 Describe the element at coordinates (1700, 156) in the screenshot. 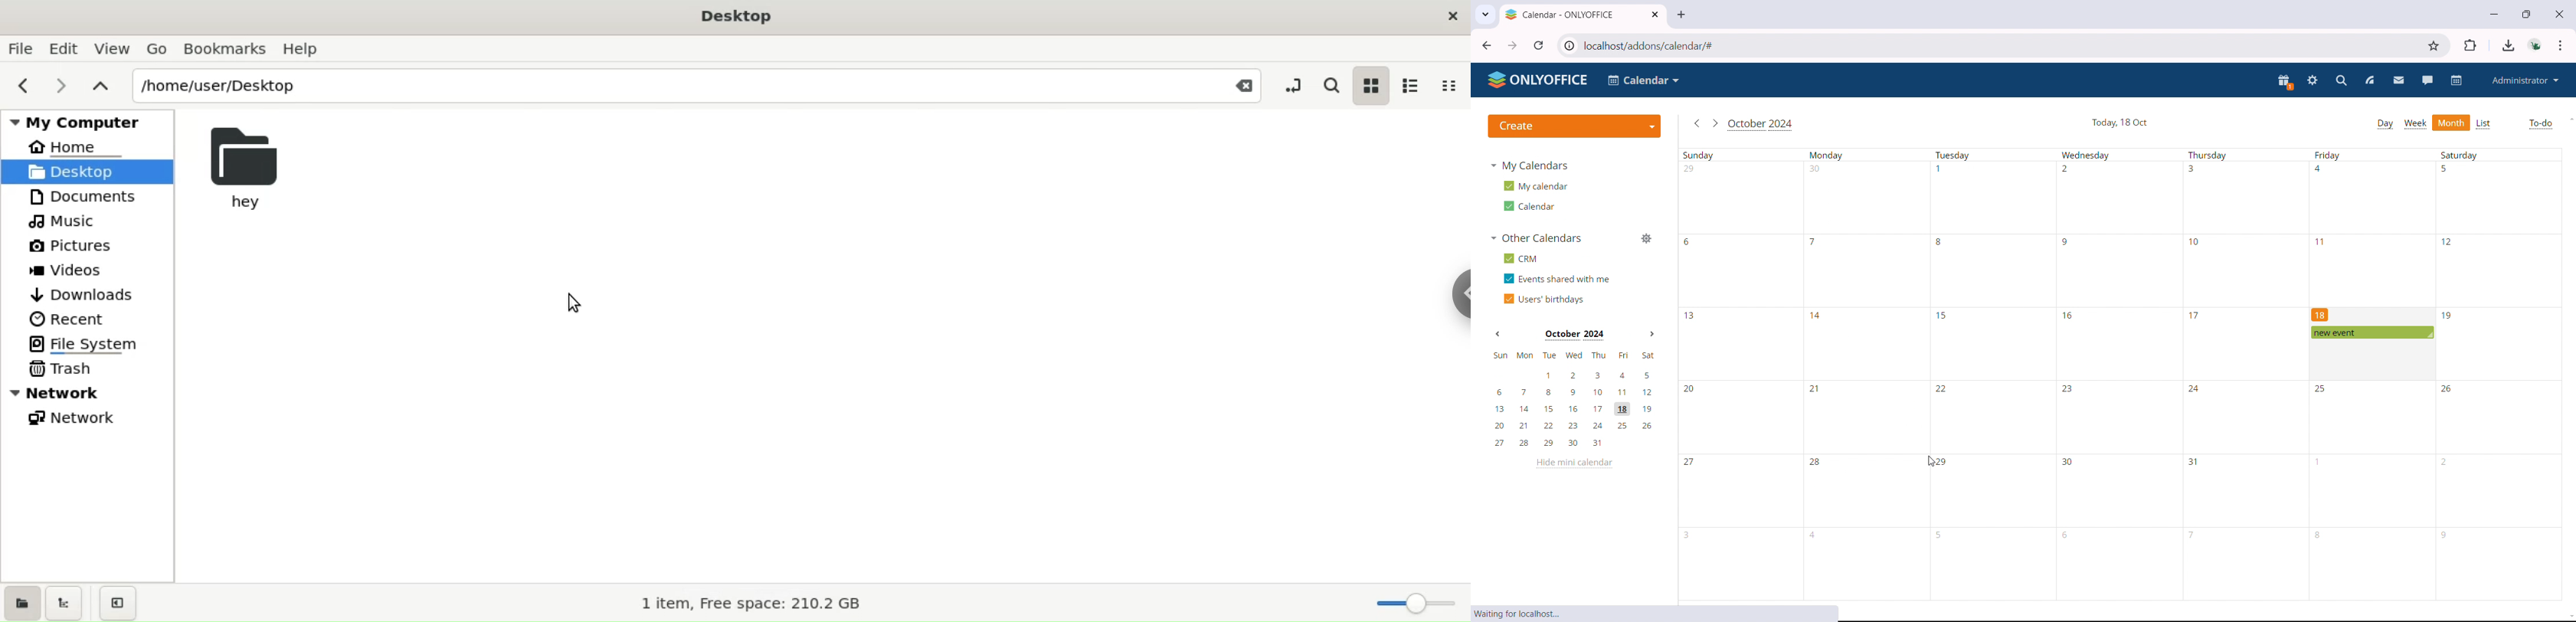

I see `Sunday` at that location.